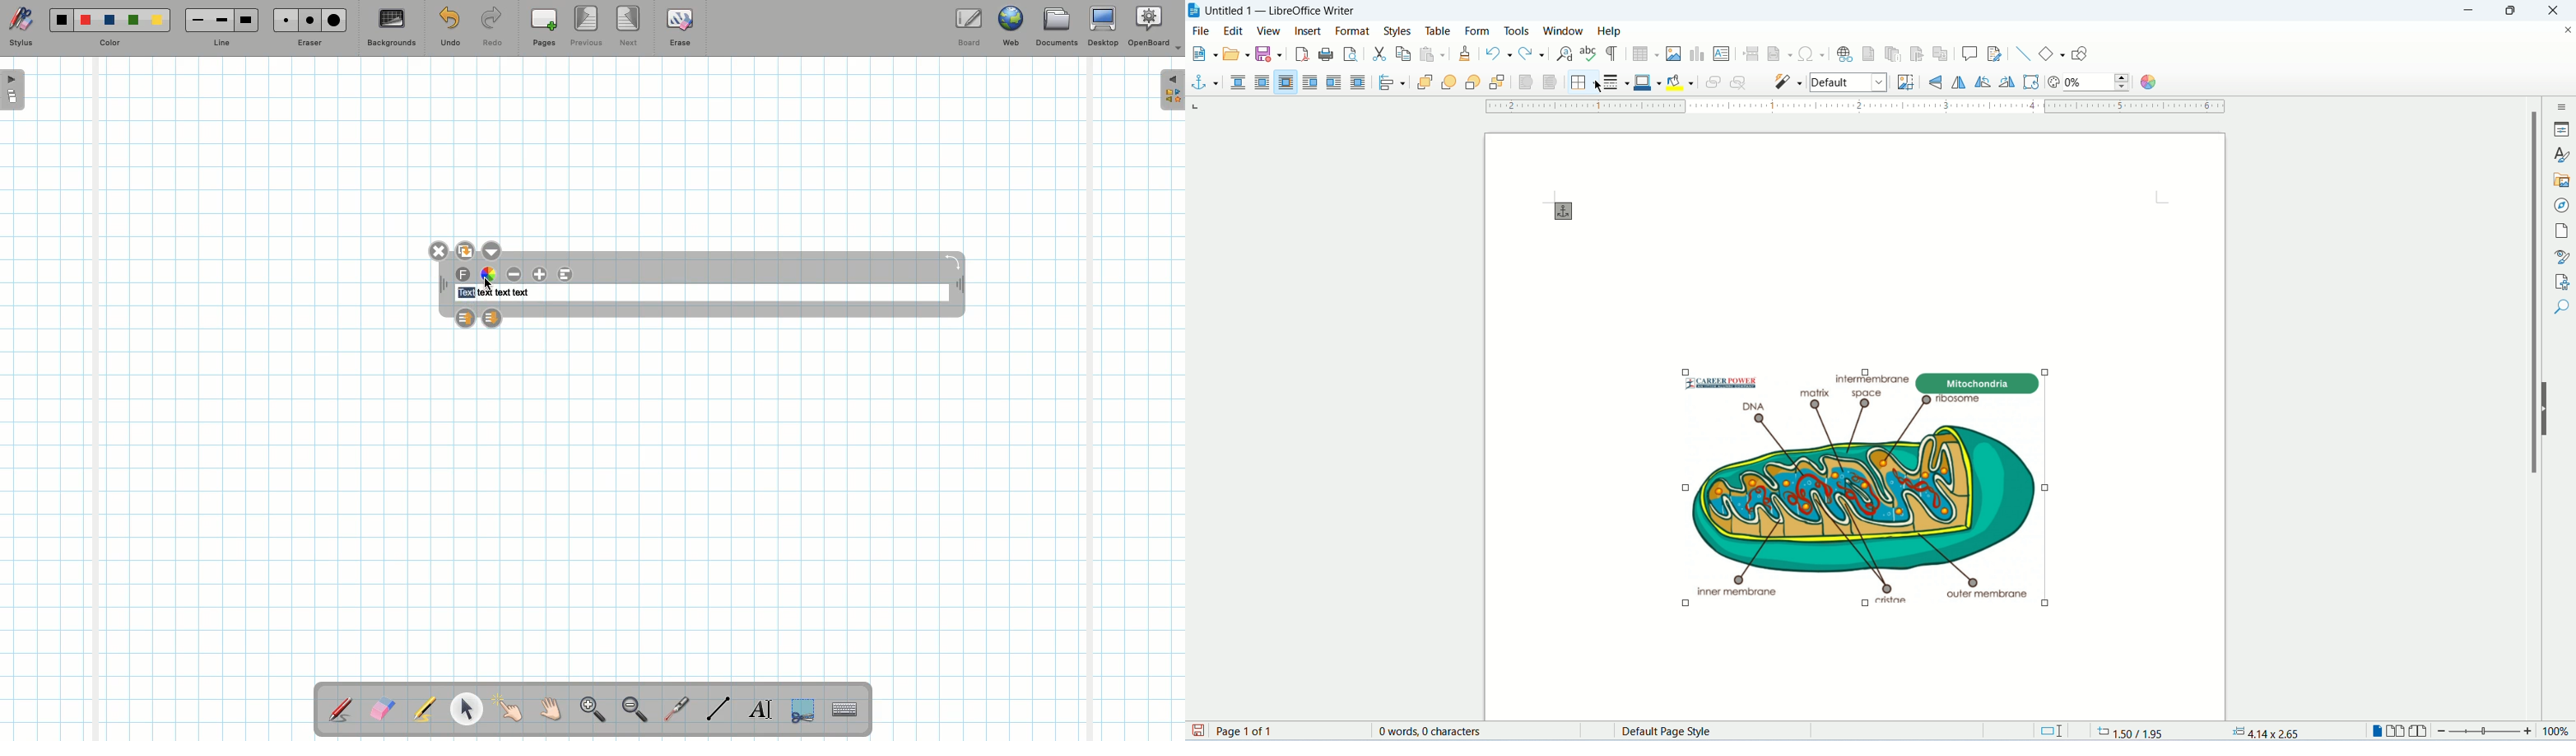  Describe the element at coordinates (1710, 84) in the screenshot. I see `link frames` at that location.